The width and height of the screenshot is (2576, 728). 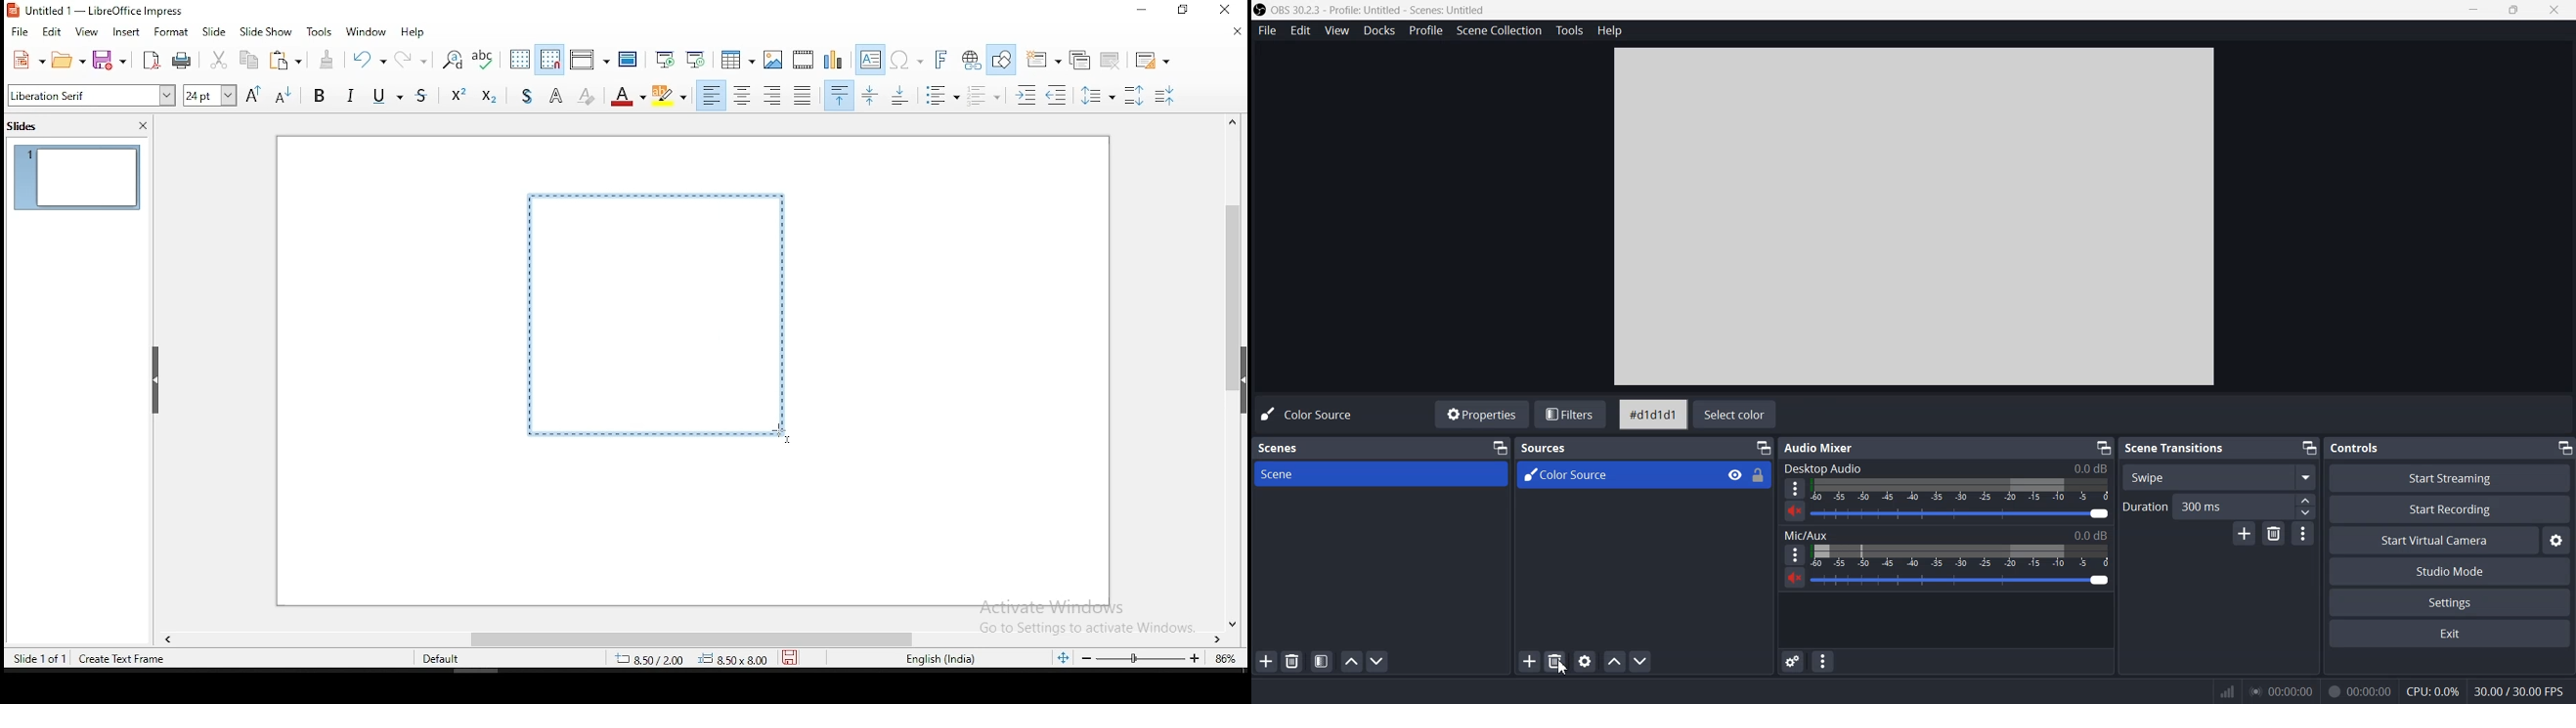 I want to click on close panel, so click(x=144, y=125).